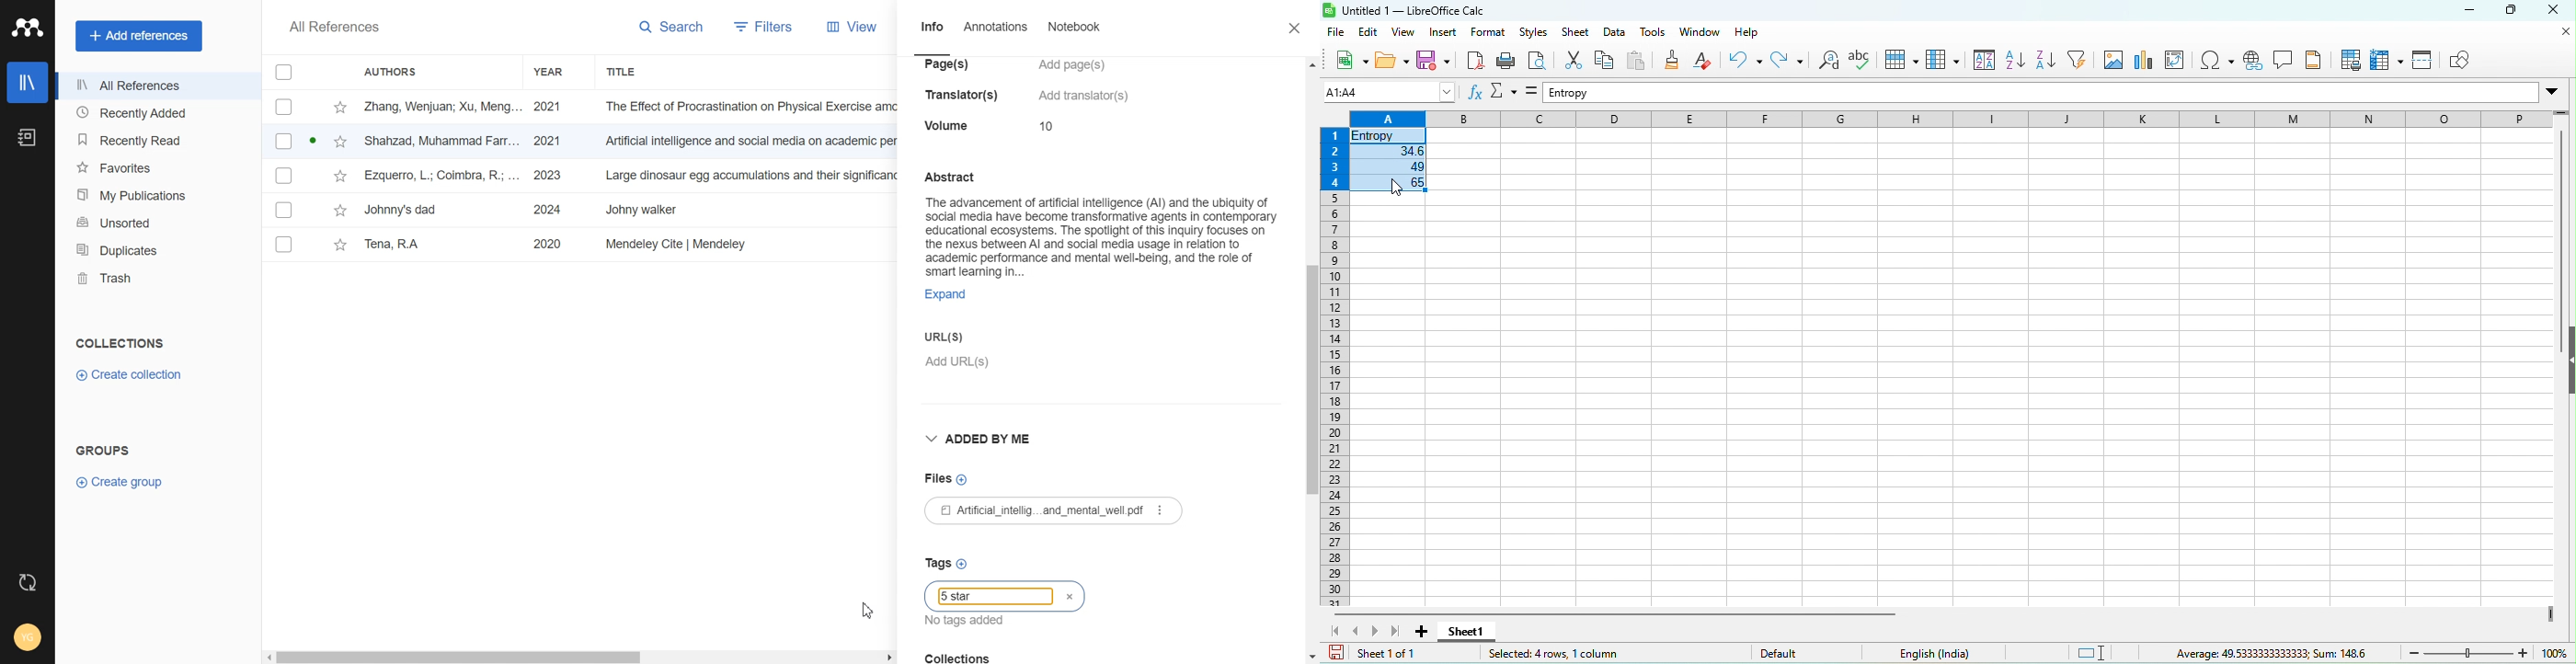 Image resolution: width=2576 pixels, height=672 pixels. Describe the element at coordinates (2351, 63) in the screenshot. I see `print area` at that location.